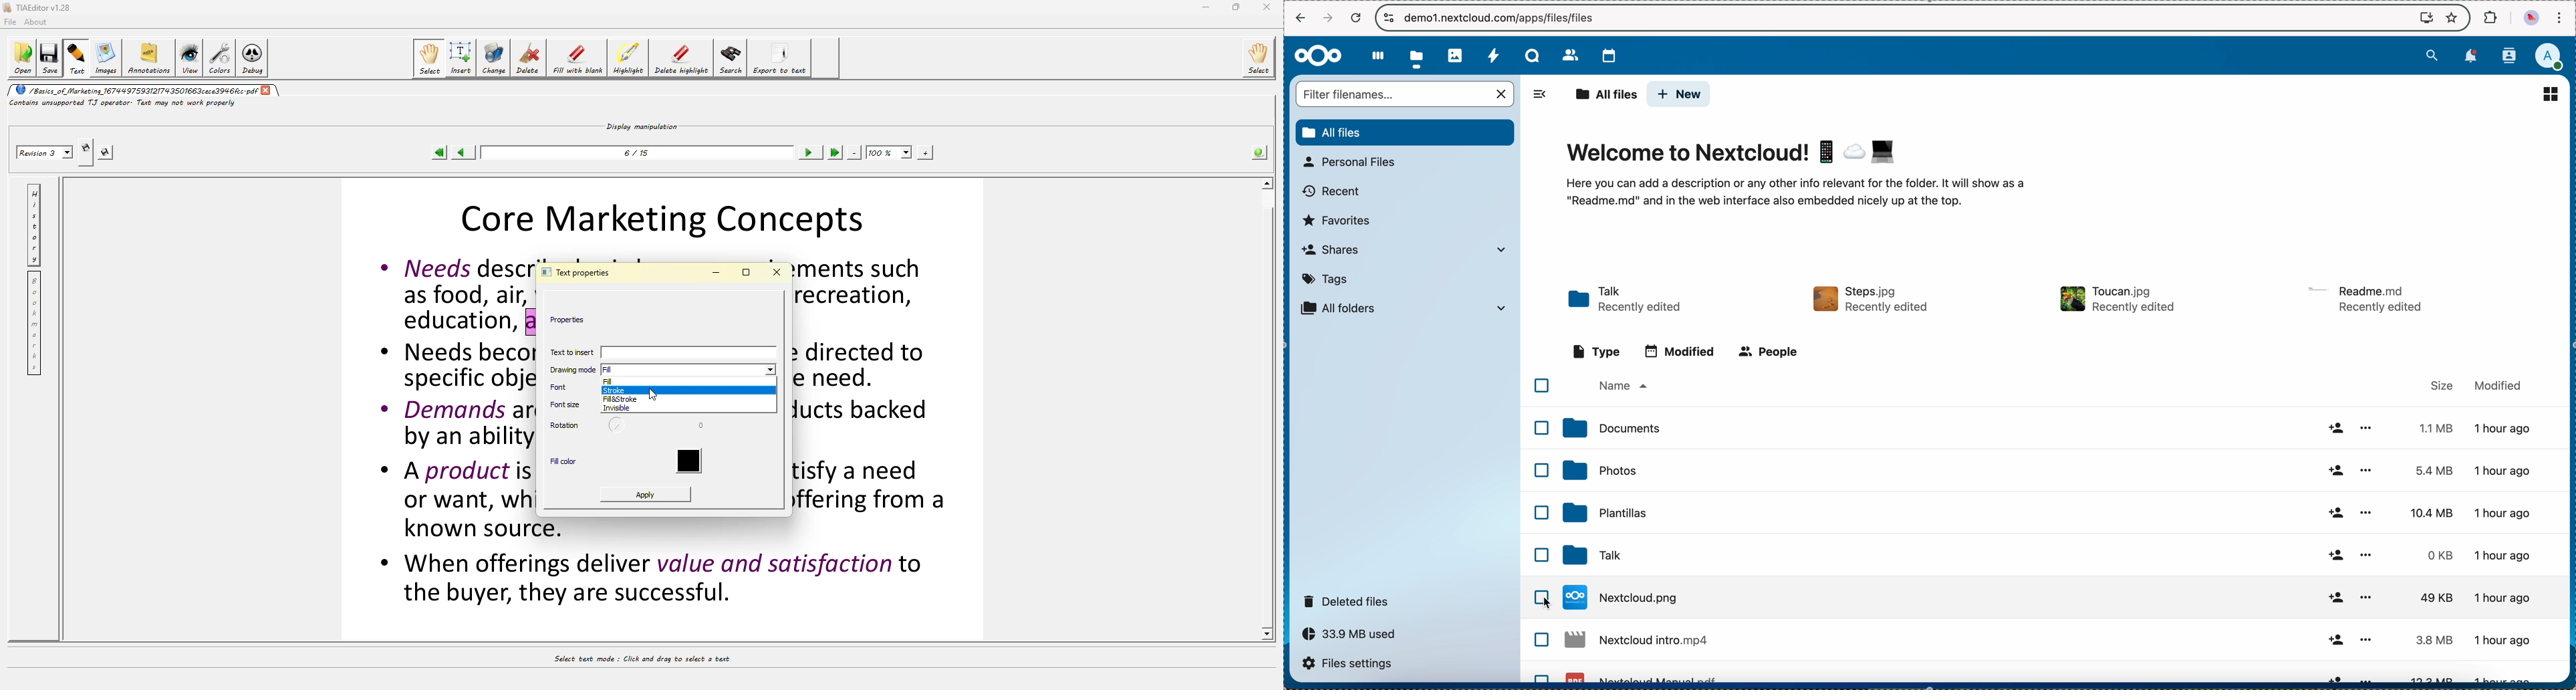 The height and width of the screenshot is (700, 2576). What do you see at coordinates (1389, 18) in the screenshot?
I see `controls` at bounding box center [1389, 18].